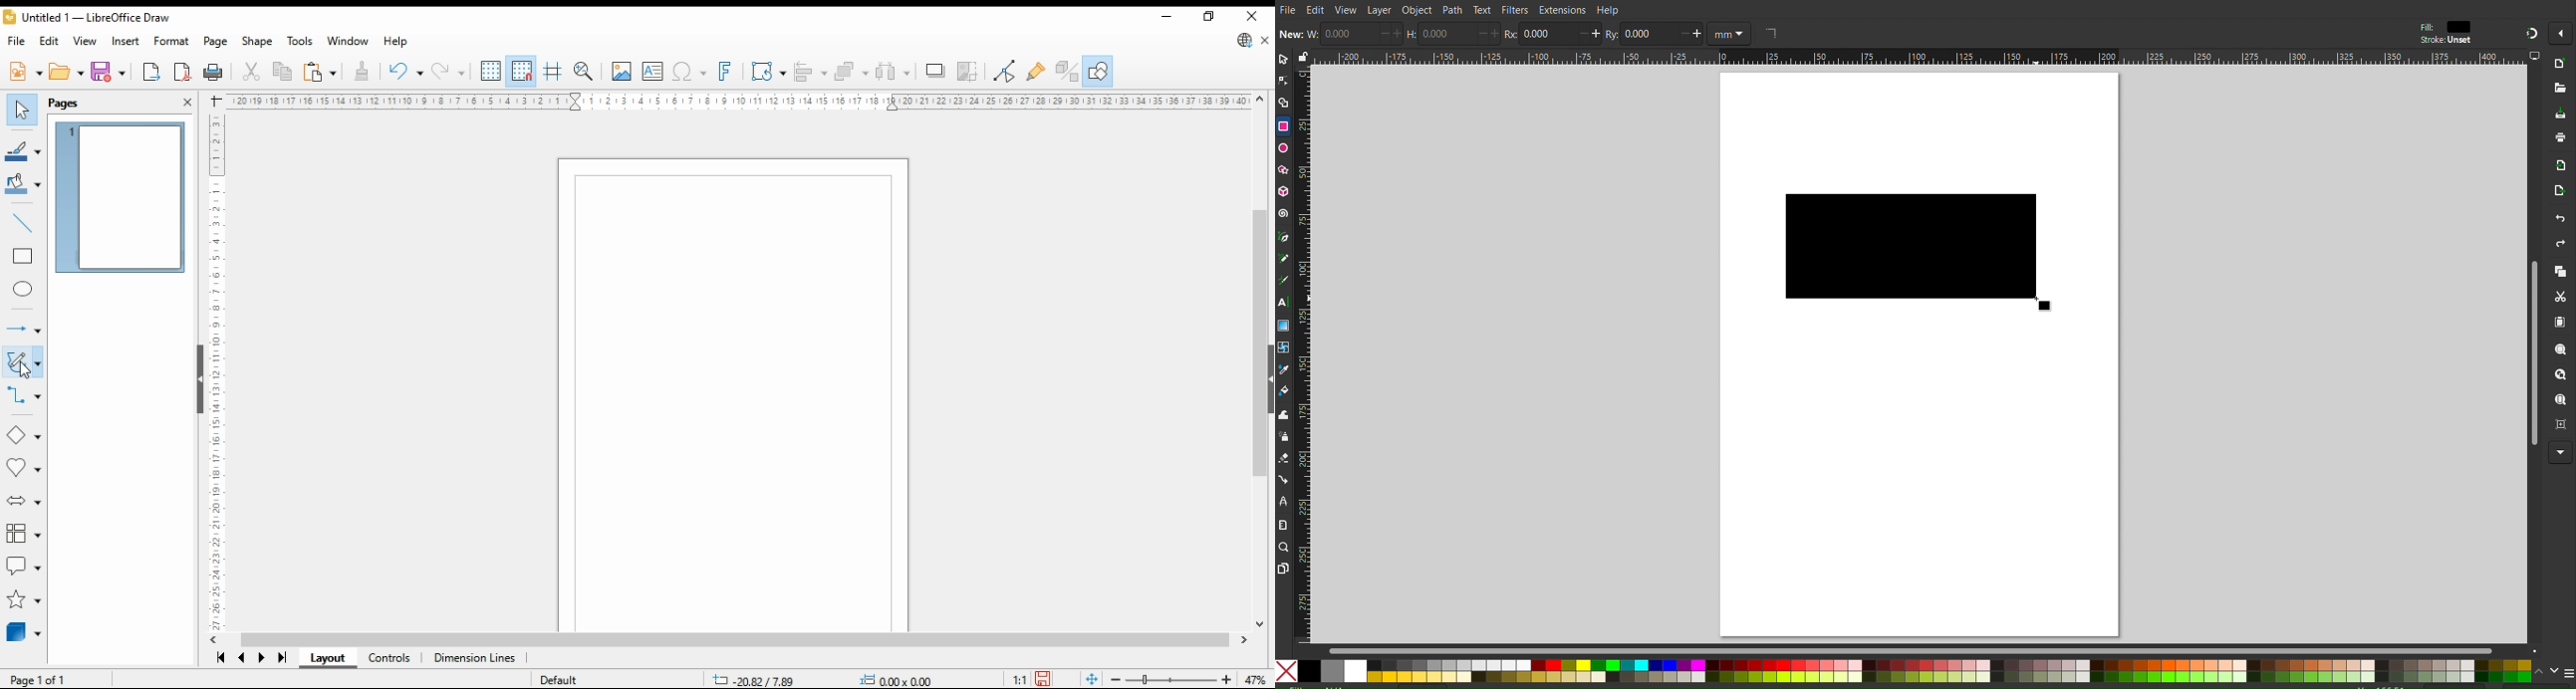  What do you see at coordinates (122, 197) in the screenshot?
I see `page 1` at bounding box center [122, 197].